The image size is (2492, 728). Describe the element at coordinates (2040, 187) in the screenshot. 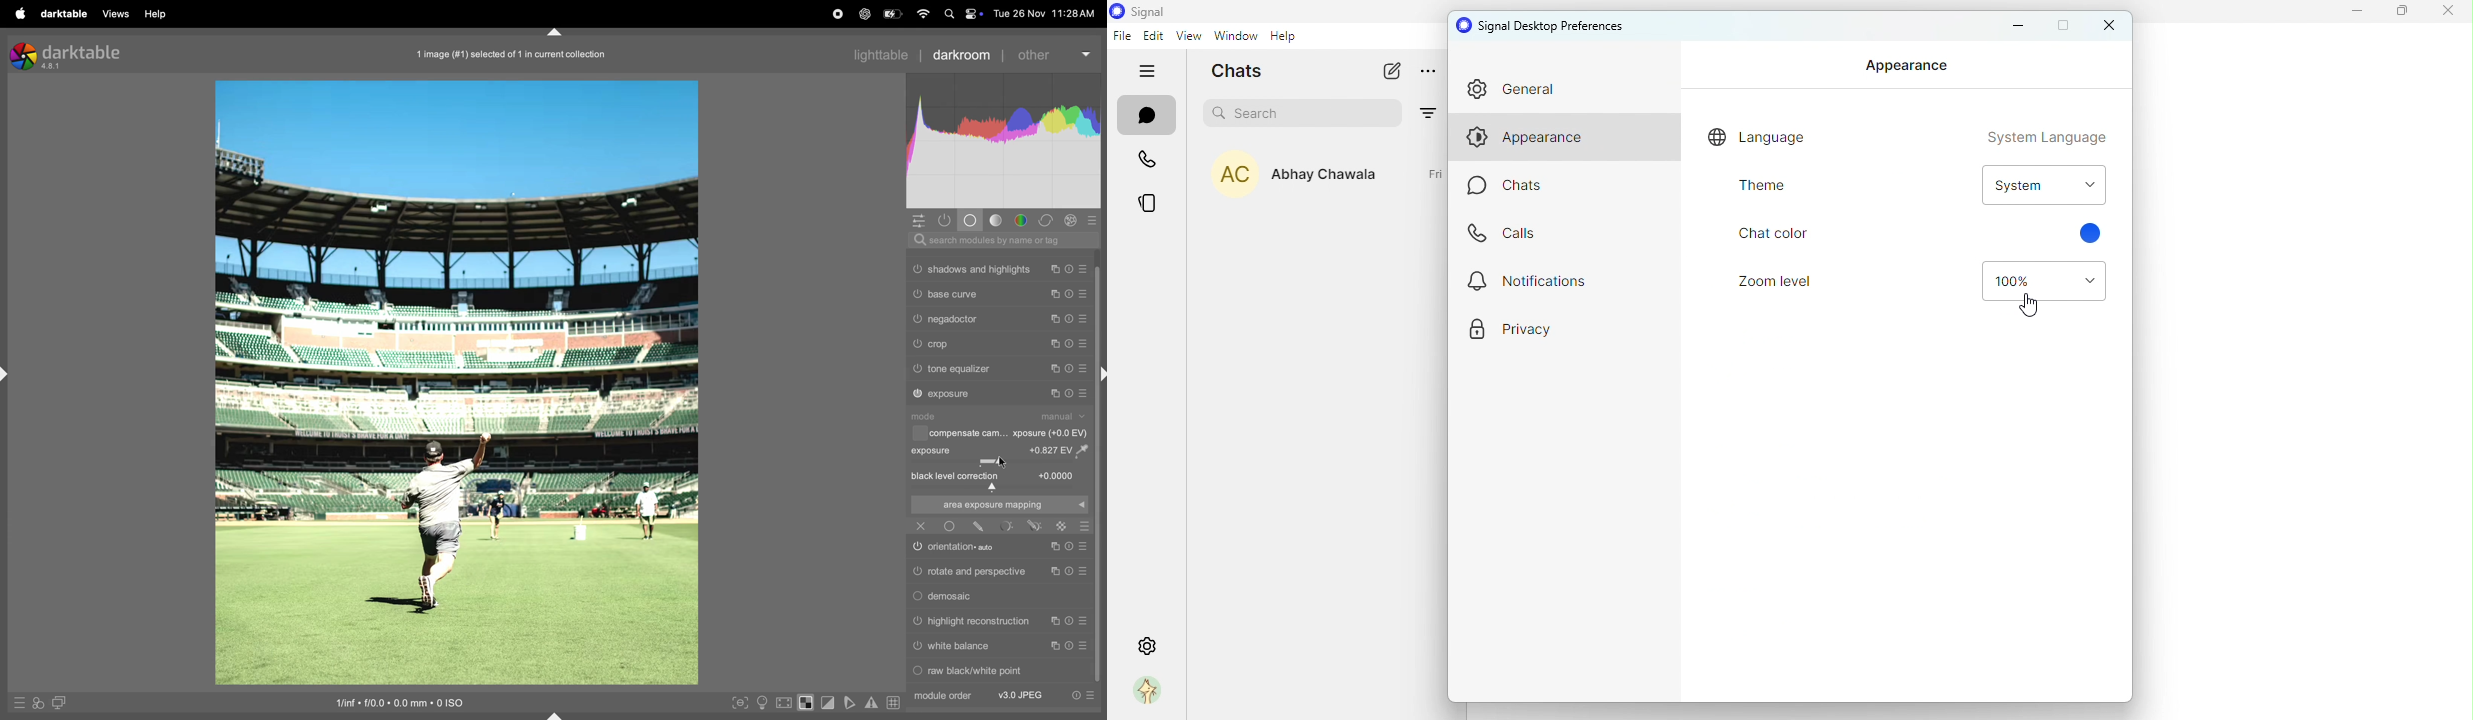

I see `Drop down` at that location.